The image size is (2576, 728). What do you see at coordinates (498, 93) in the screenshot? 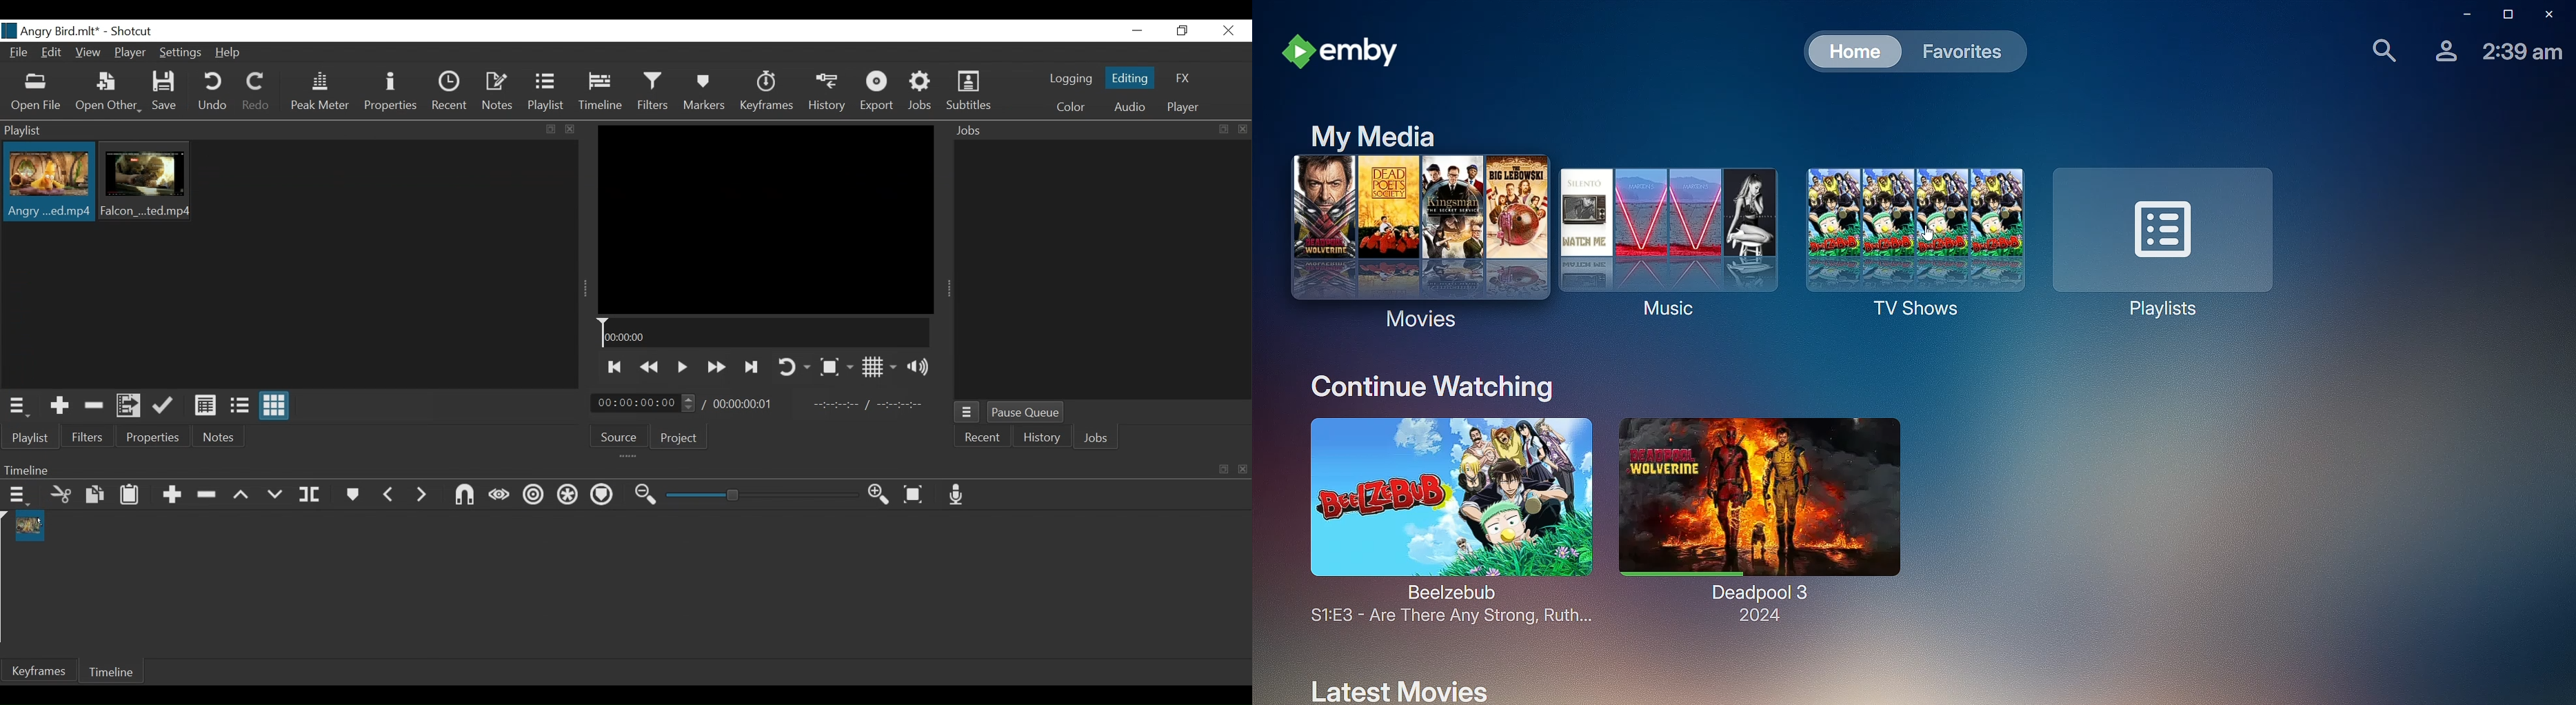
I see `Notes` at bounding box center [498, 93].